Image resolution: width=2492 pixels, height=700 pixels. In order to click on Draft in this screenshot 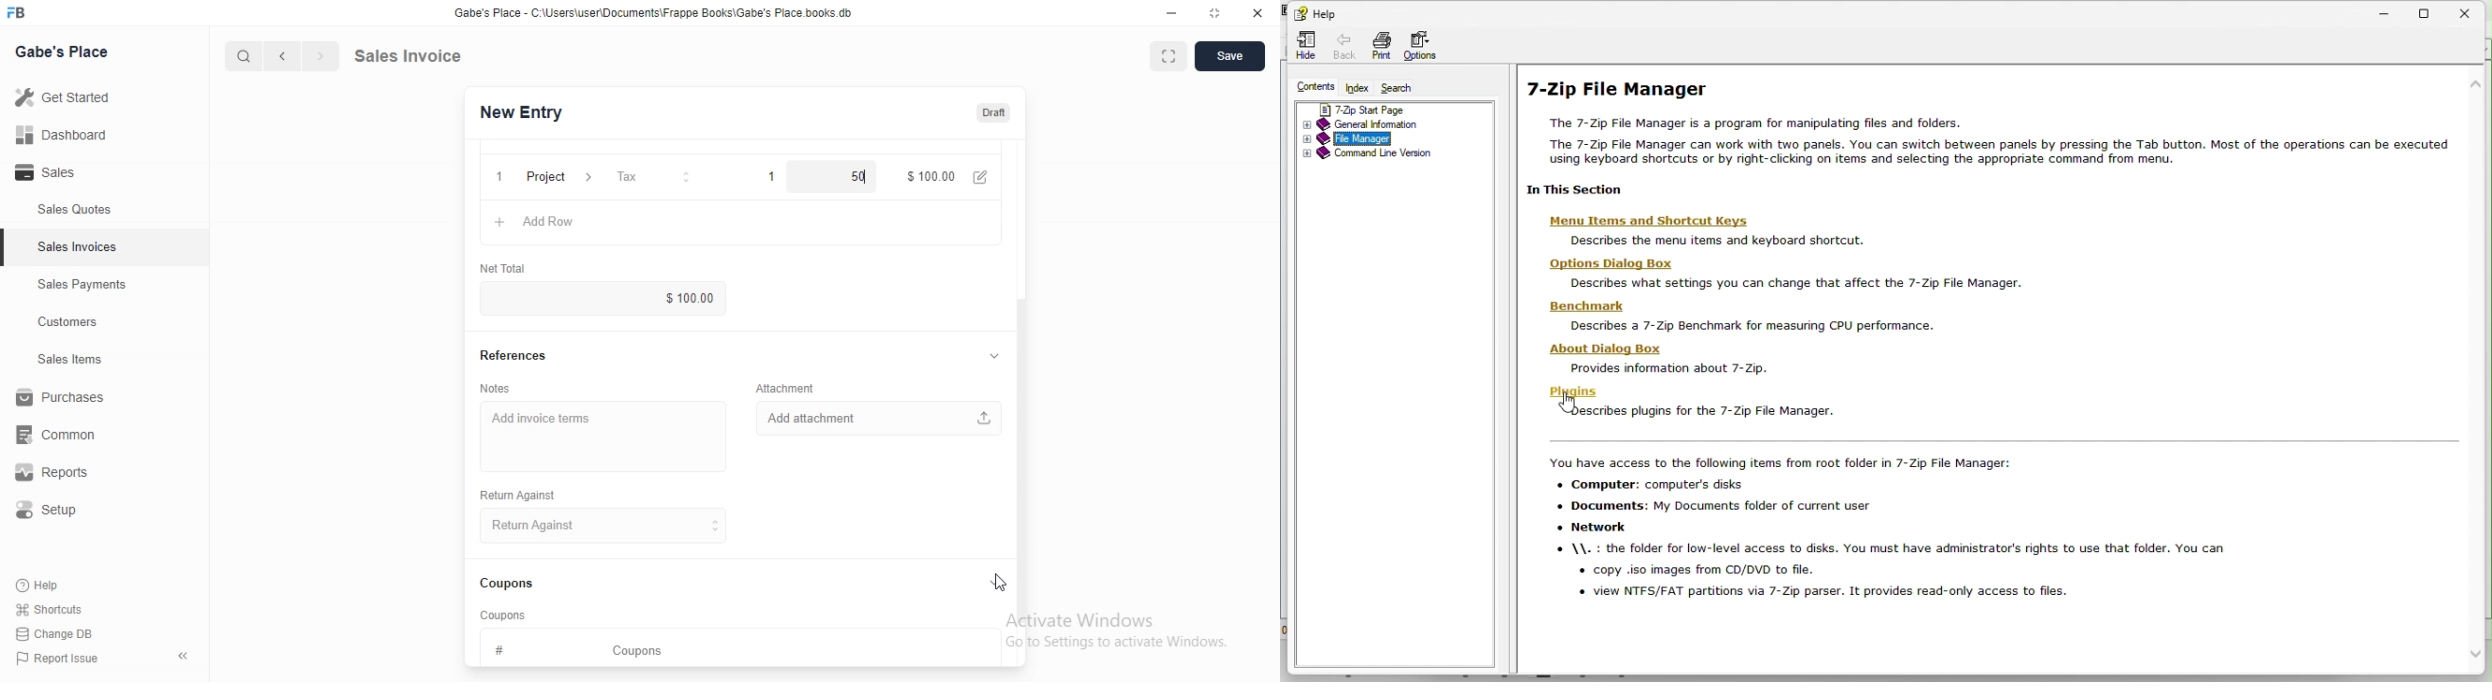, I will do `click(995, 113)`.